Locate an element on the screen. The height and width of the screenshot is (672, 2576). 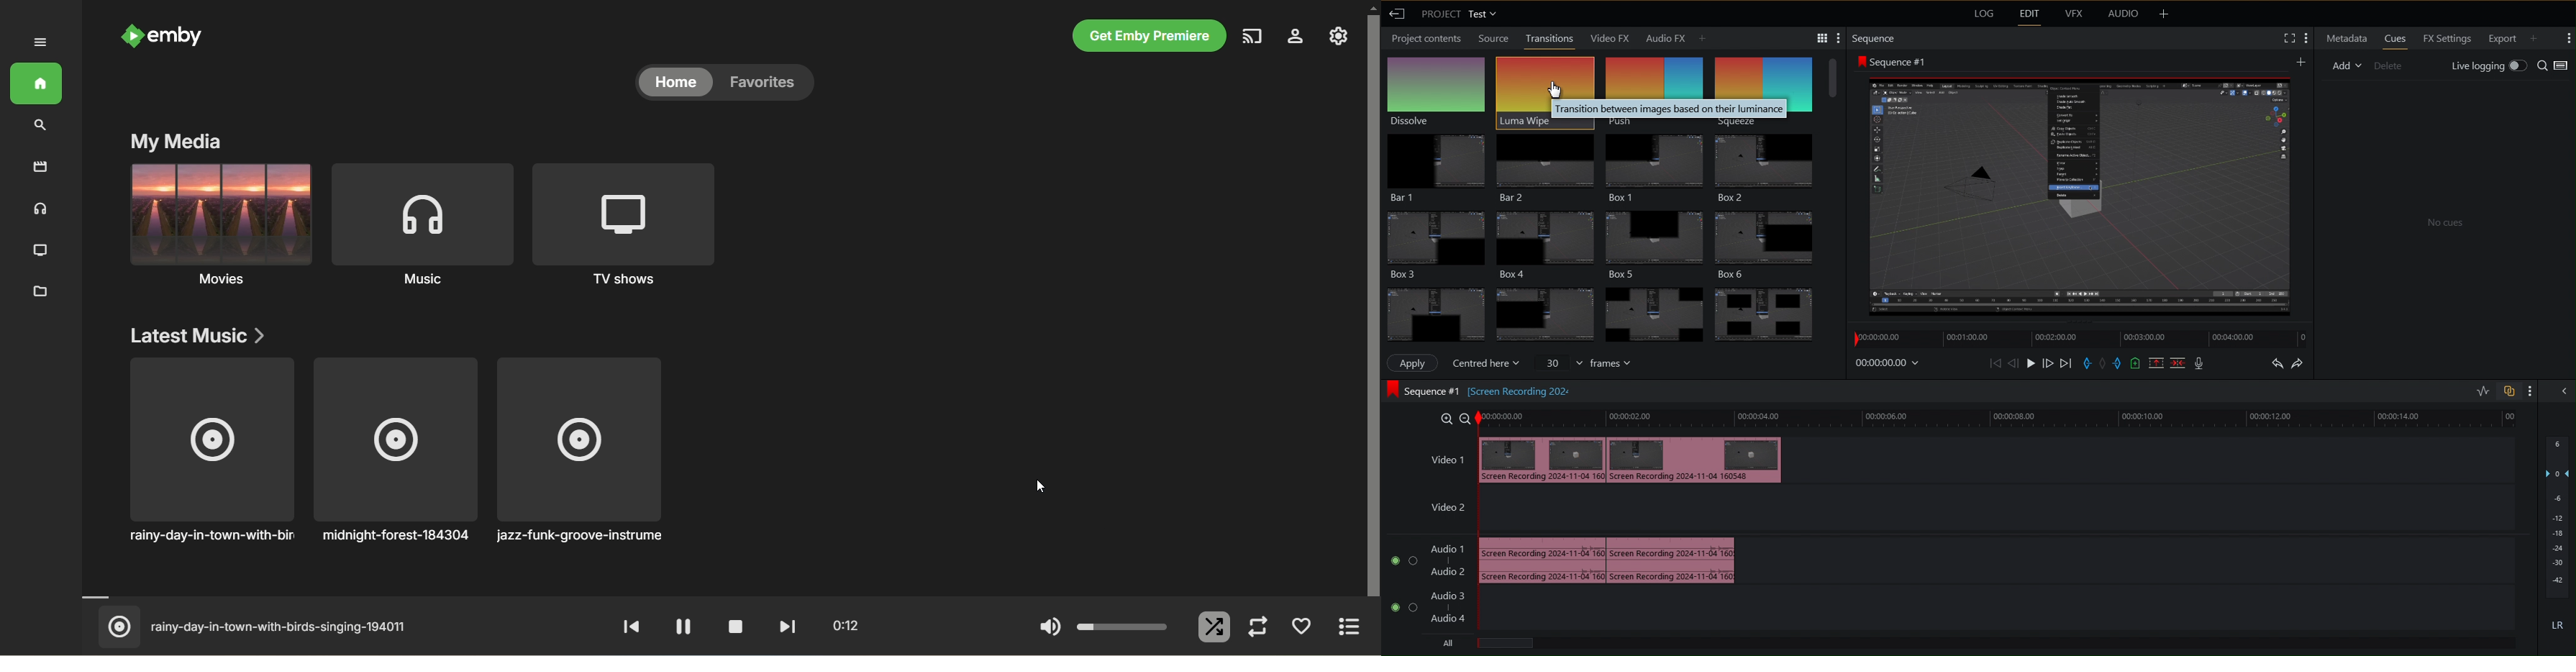
Add is located at coordinates (2347, 65).